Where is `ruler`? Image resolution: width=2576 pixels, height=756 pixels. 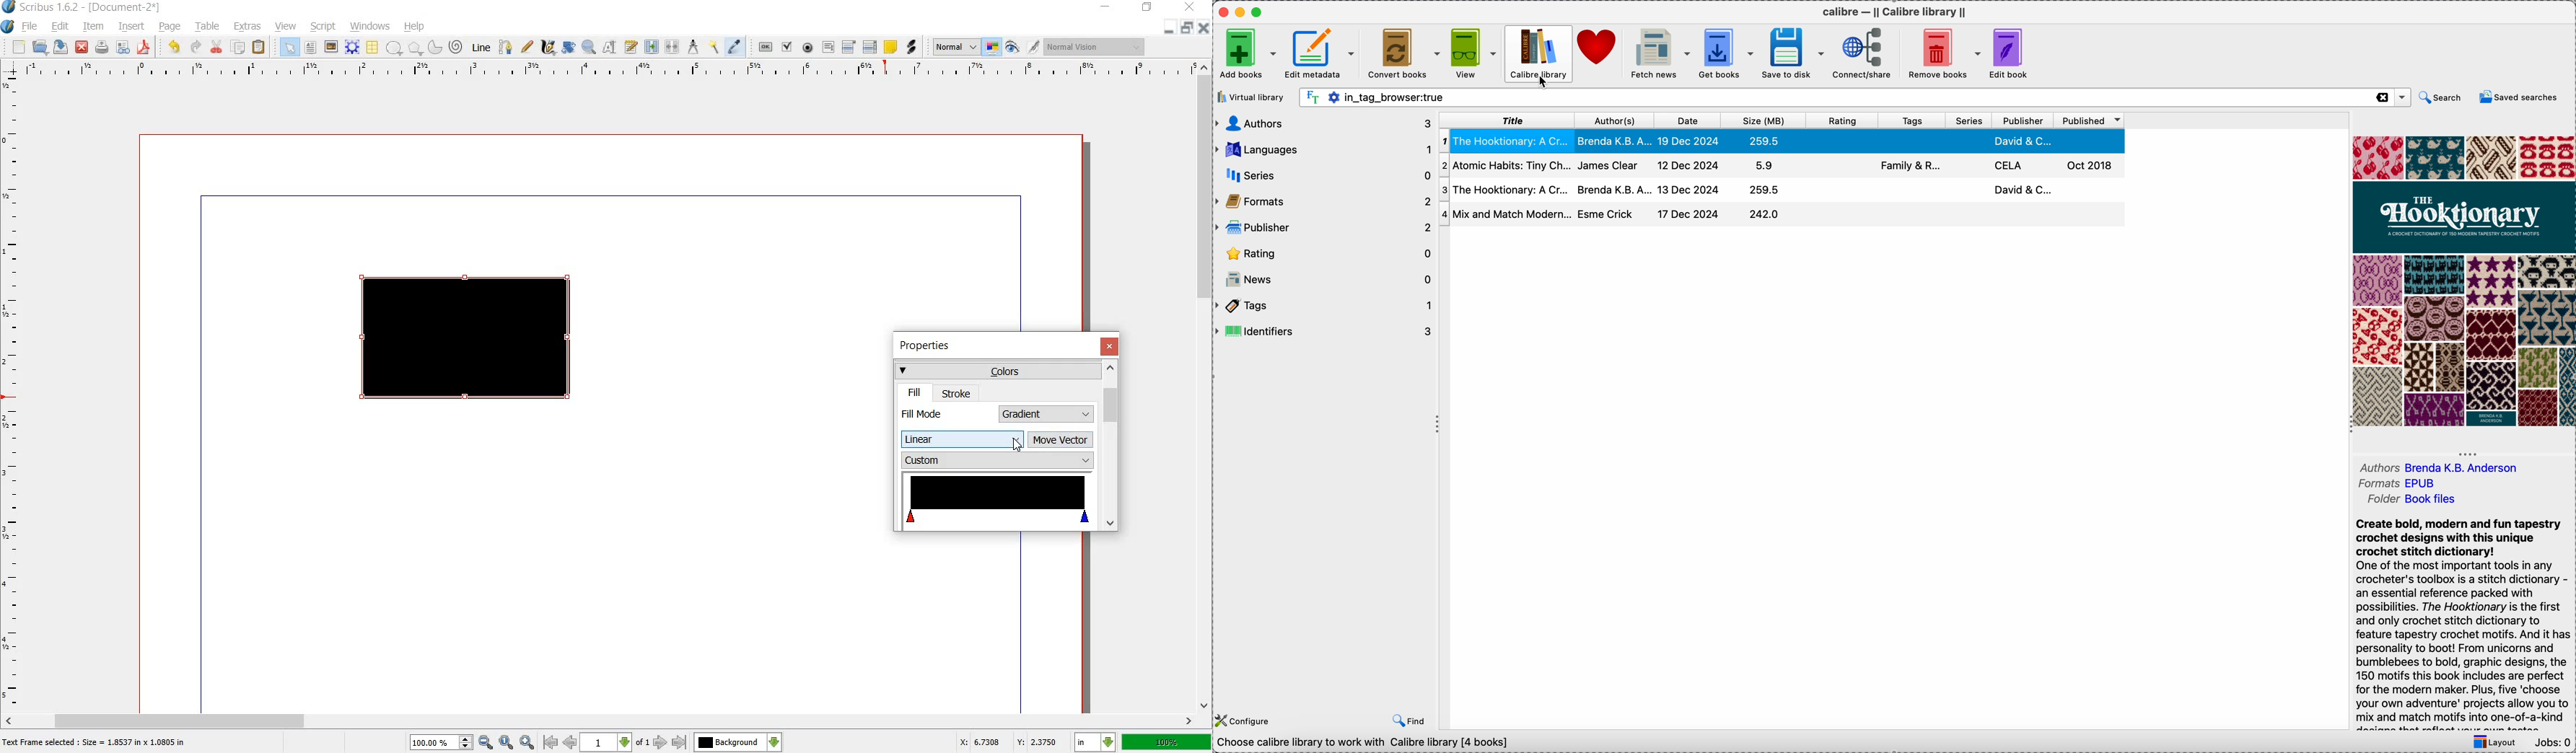 ruler is located at coordinates (604, 70).